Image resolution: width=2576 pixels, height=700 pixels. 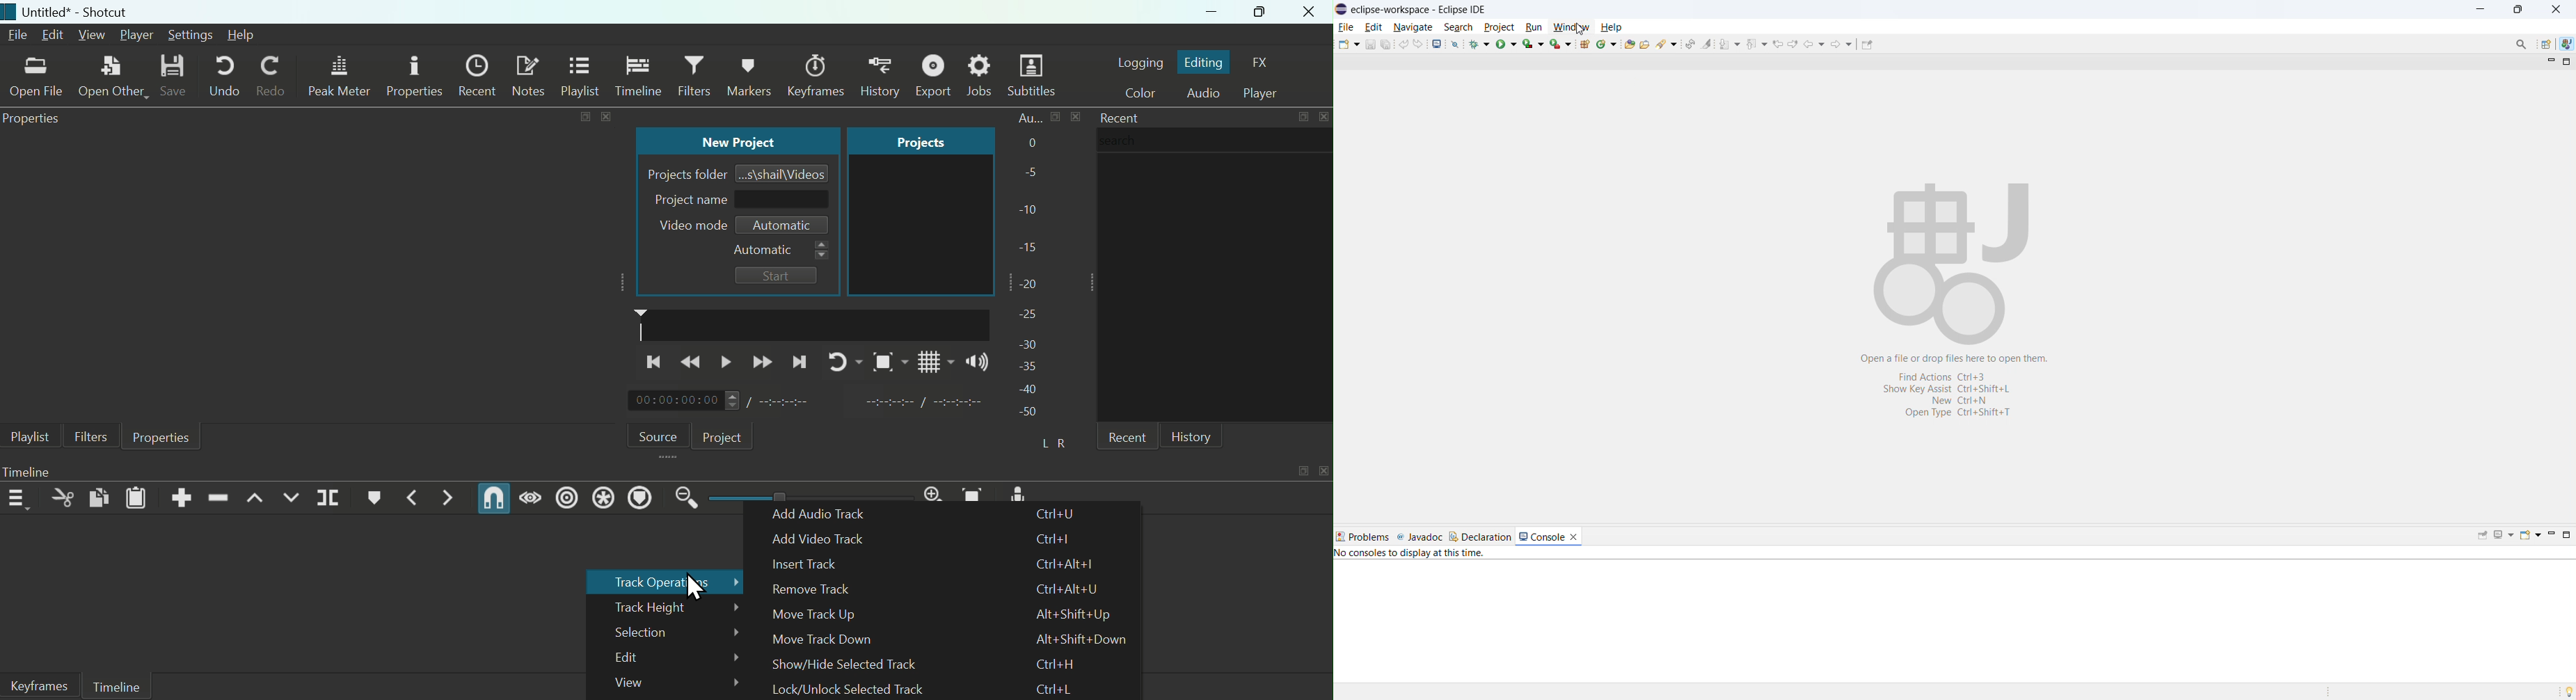 I want to click on Lock/Unlock Selected Track, so click(x=863, y=689).